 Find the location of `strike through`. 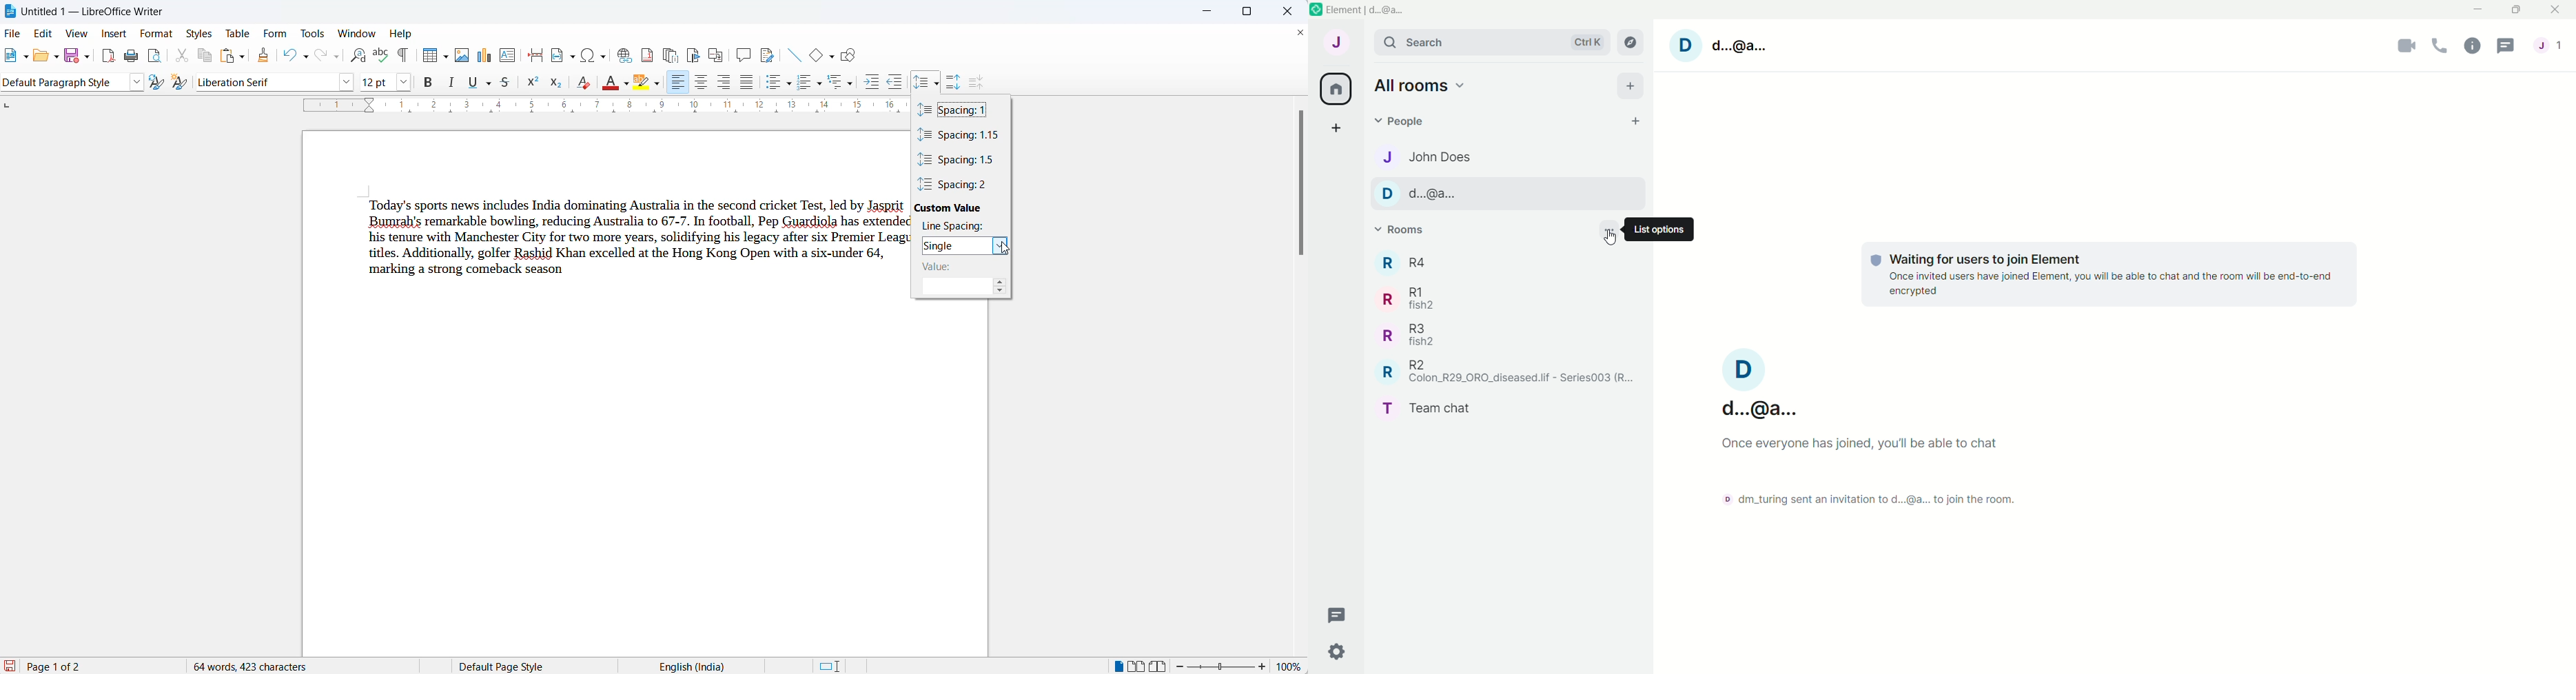

strike through is located at coordinates (507, 82).